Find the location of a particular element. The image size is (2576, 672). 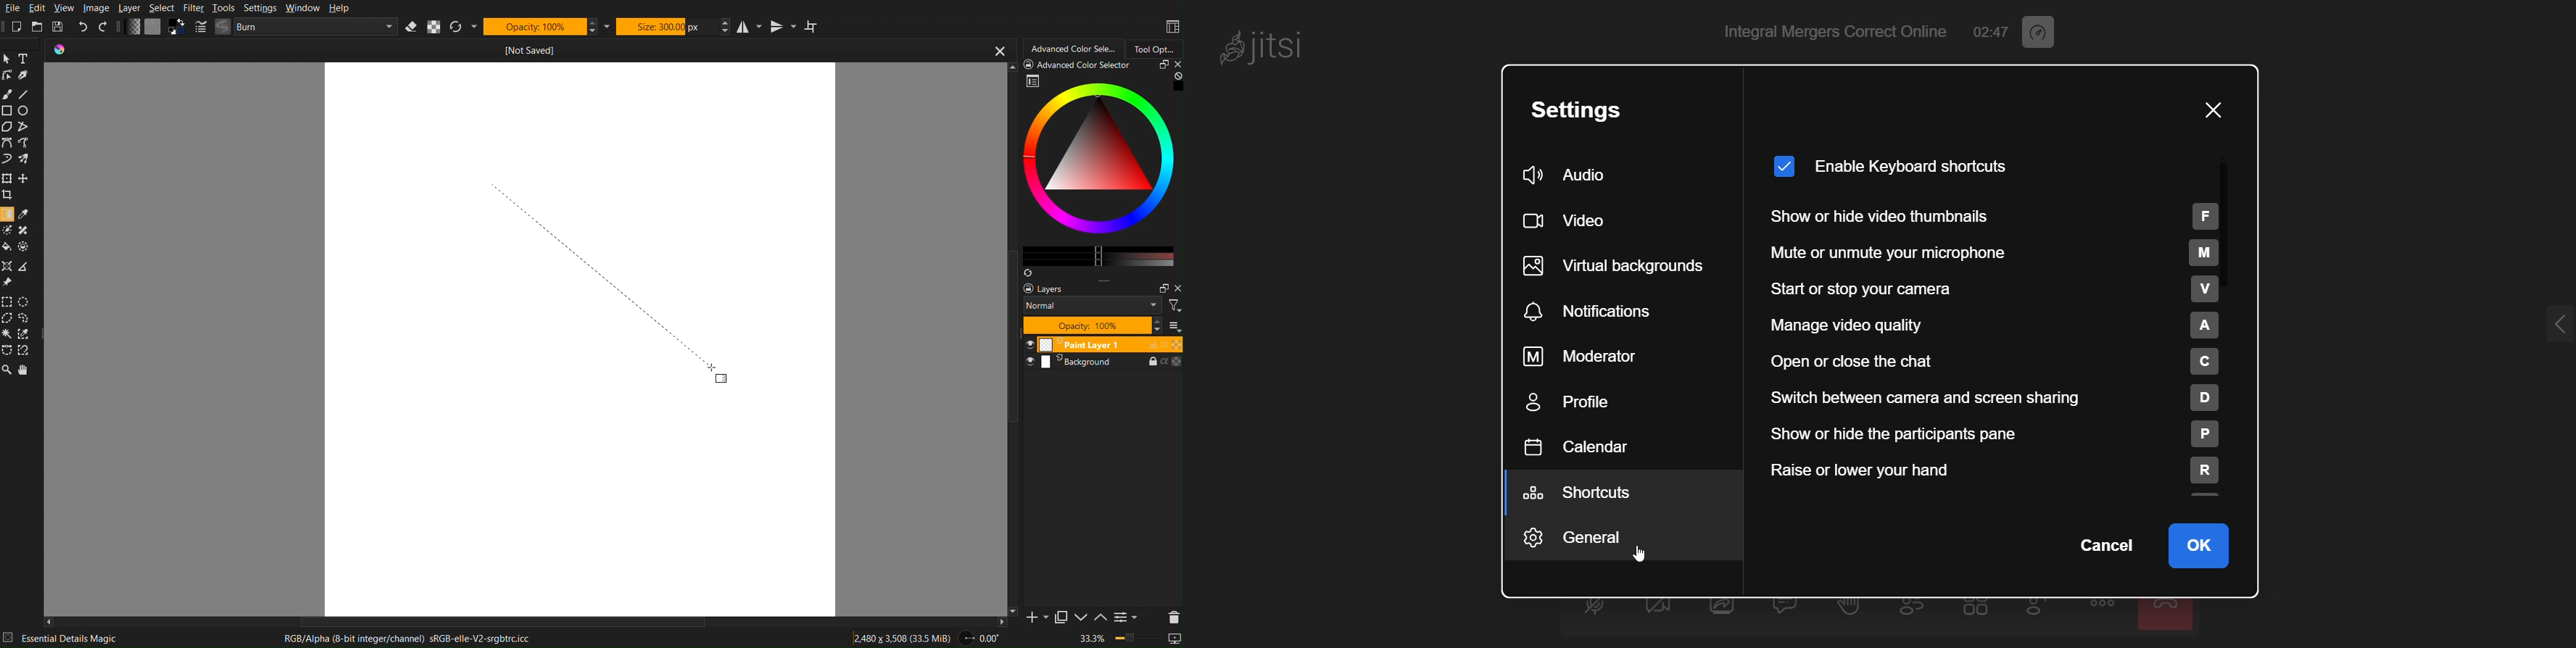

Layer 1 is located at coordinates (1102, 344).